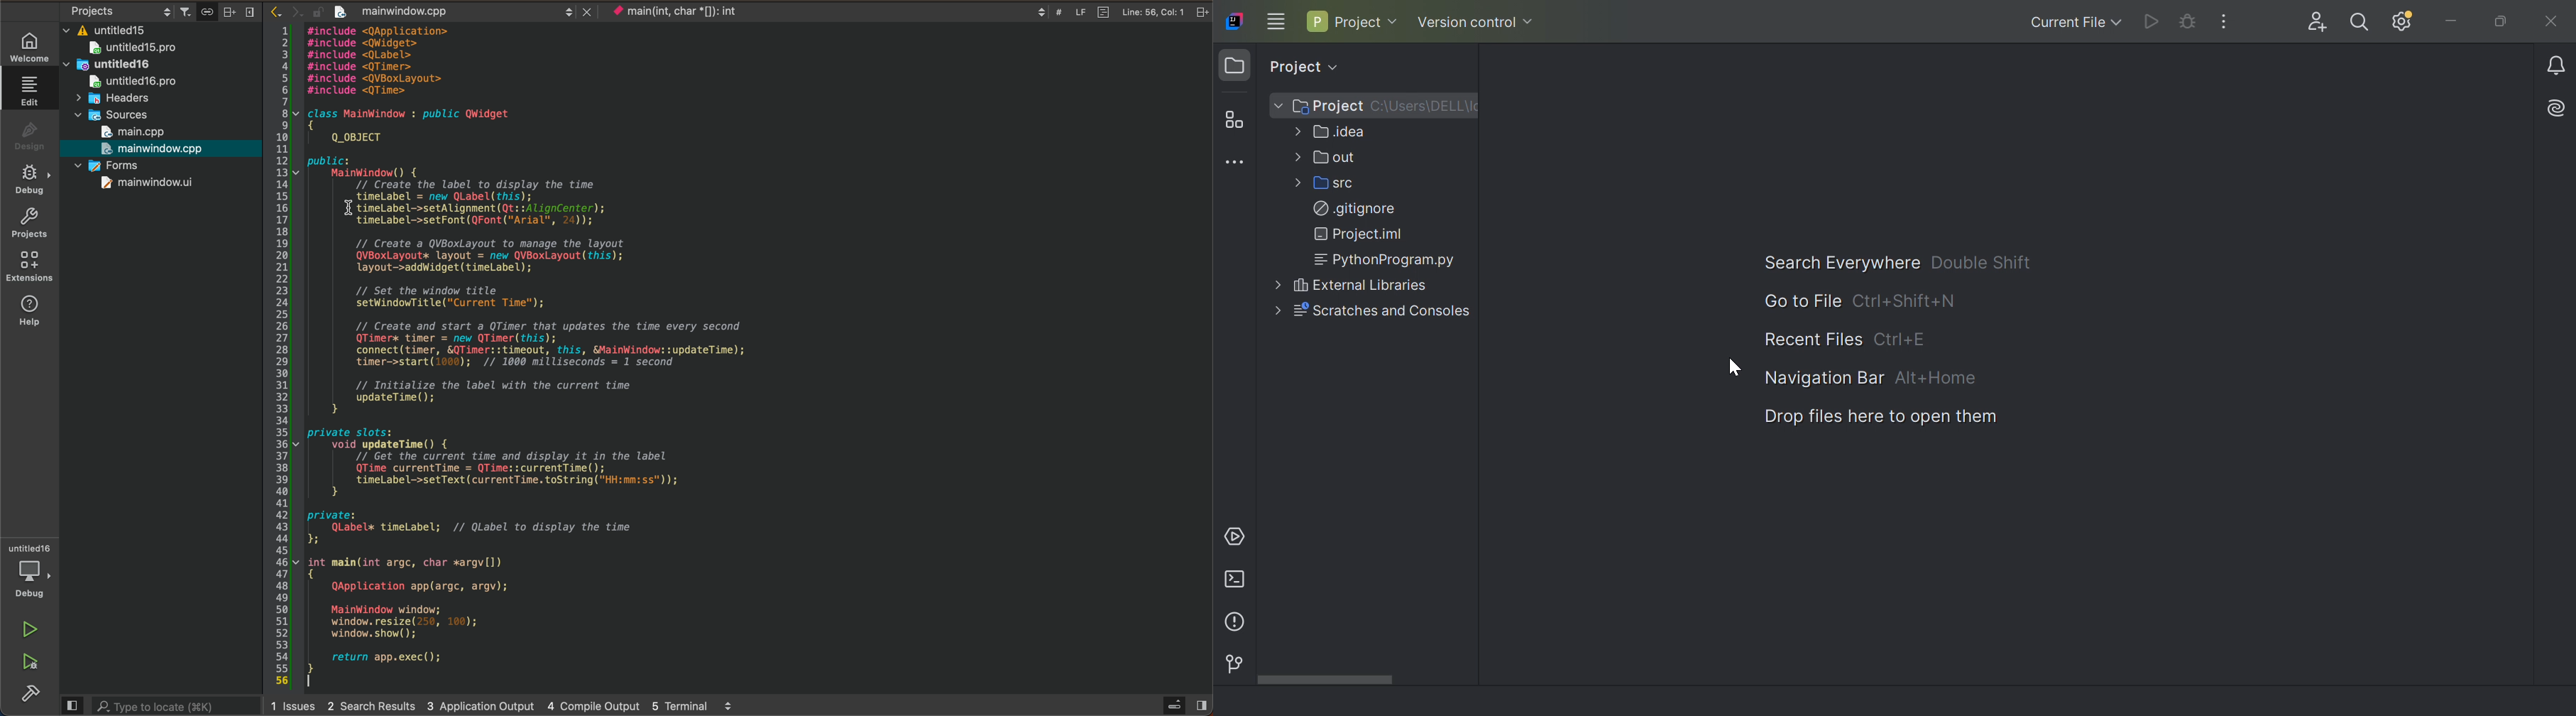 The width and height of the screenshot is (2576, 728). Describe the element at coordinates (1813, 340) in the screenshot. I see `Recent file` at that location.